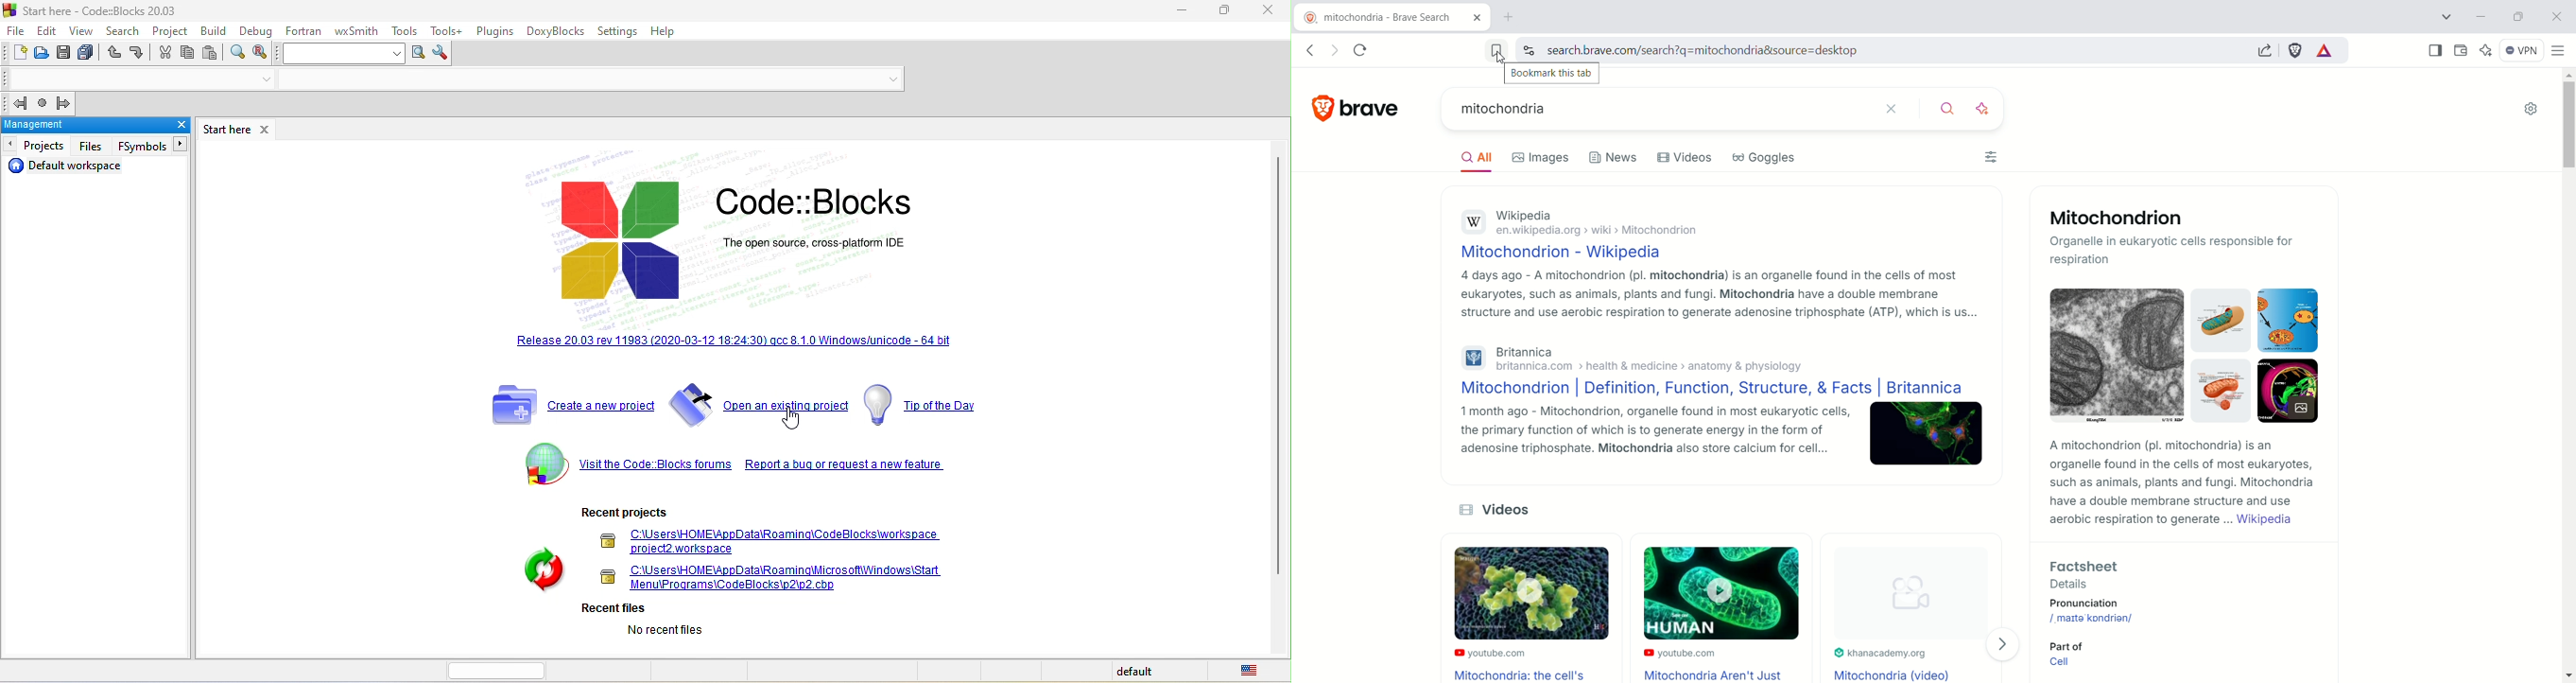  I want to click on visit the code:blocks forum , so click(655, 465).